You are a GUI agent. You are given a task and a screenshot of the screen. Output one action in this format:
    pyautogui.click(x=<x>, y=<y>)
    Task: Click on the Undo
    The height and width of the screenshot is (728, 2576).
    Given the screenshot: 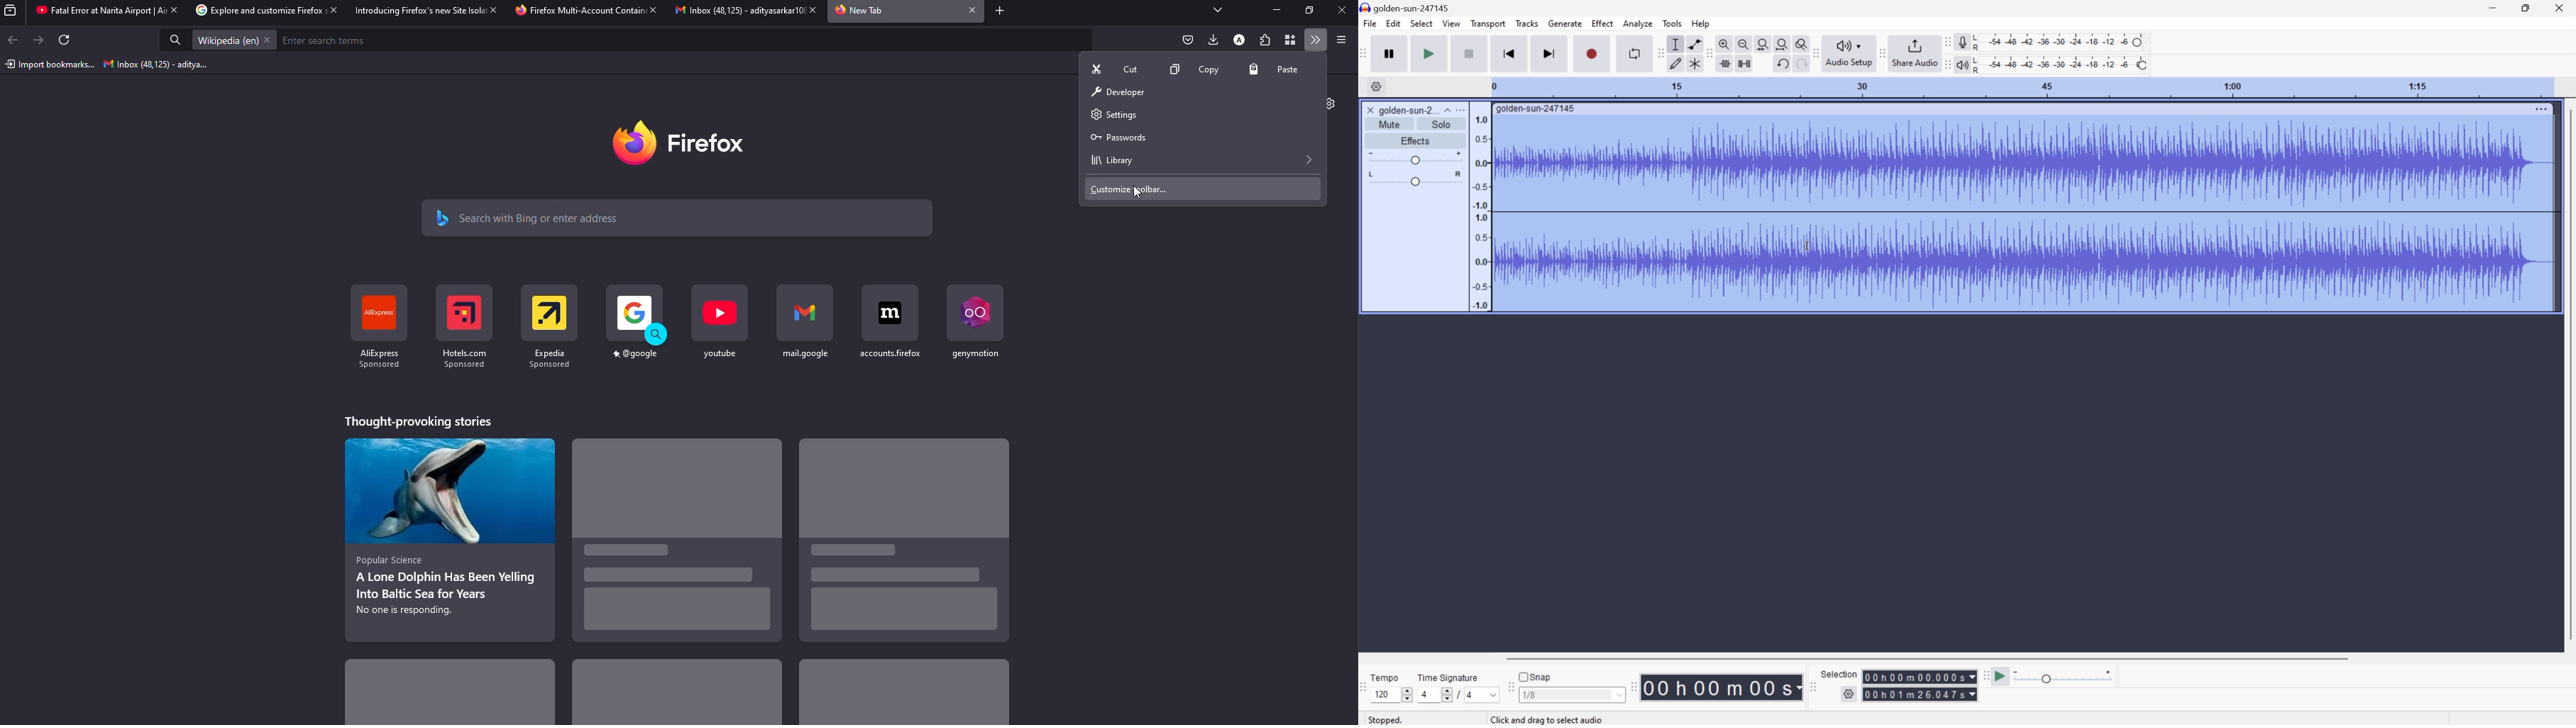 What is the action you would take?
    pyautogui.click(x=1782, y=64)
    